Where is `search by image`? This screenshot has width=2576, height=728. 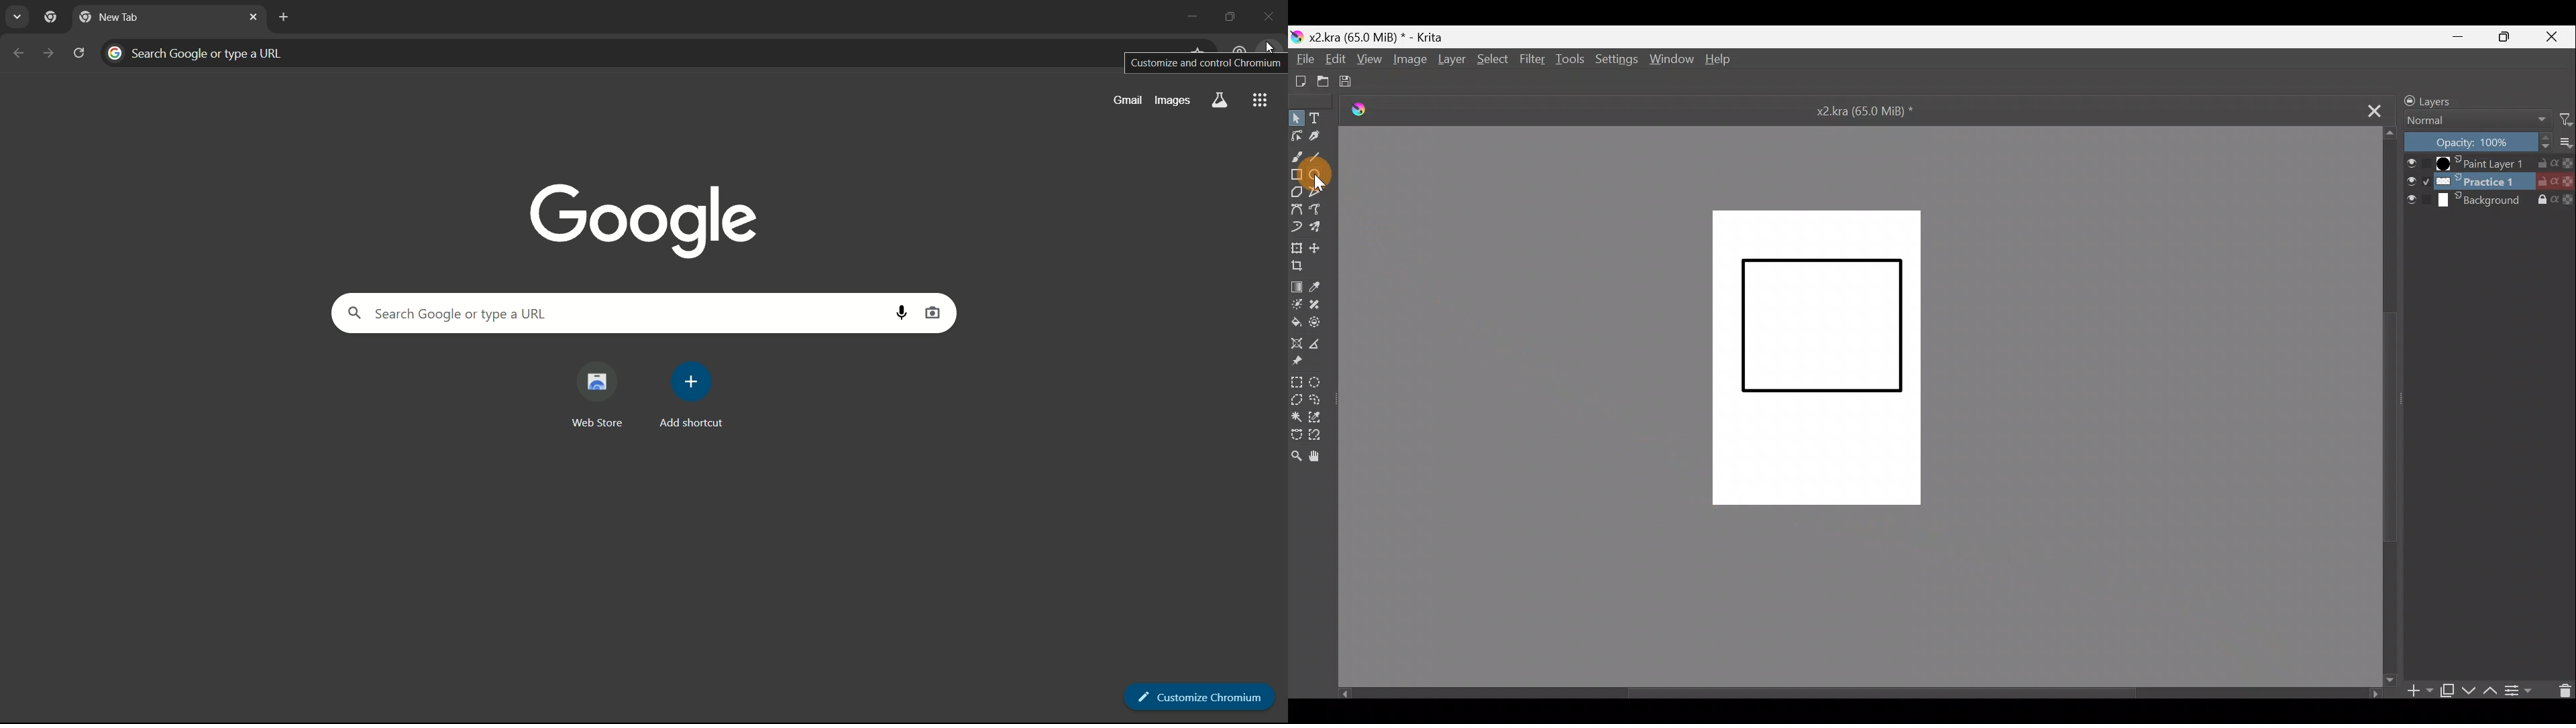
search by image is located at coordinates (933, 312).